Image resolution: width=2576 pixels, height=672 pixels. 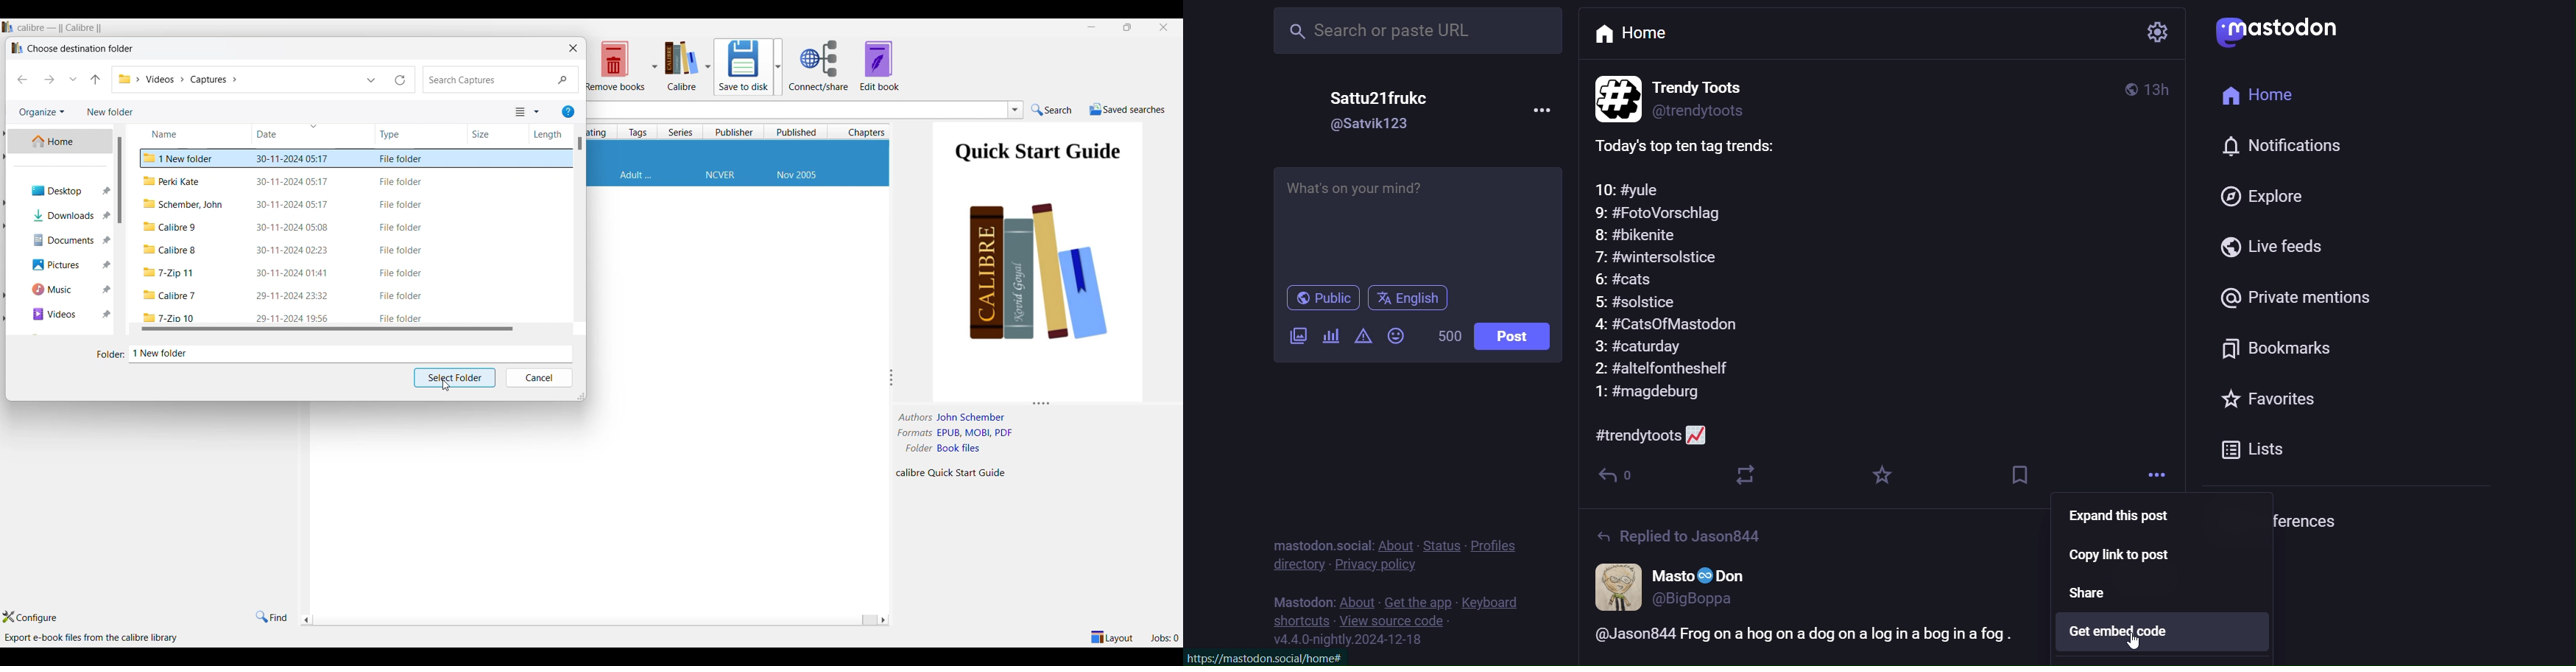 What do you see at coordinates (1363, 337) in the screenshot?
I see `content warning` at bounding box center [1363, 337].